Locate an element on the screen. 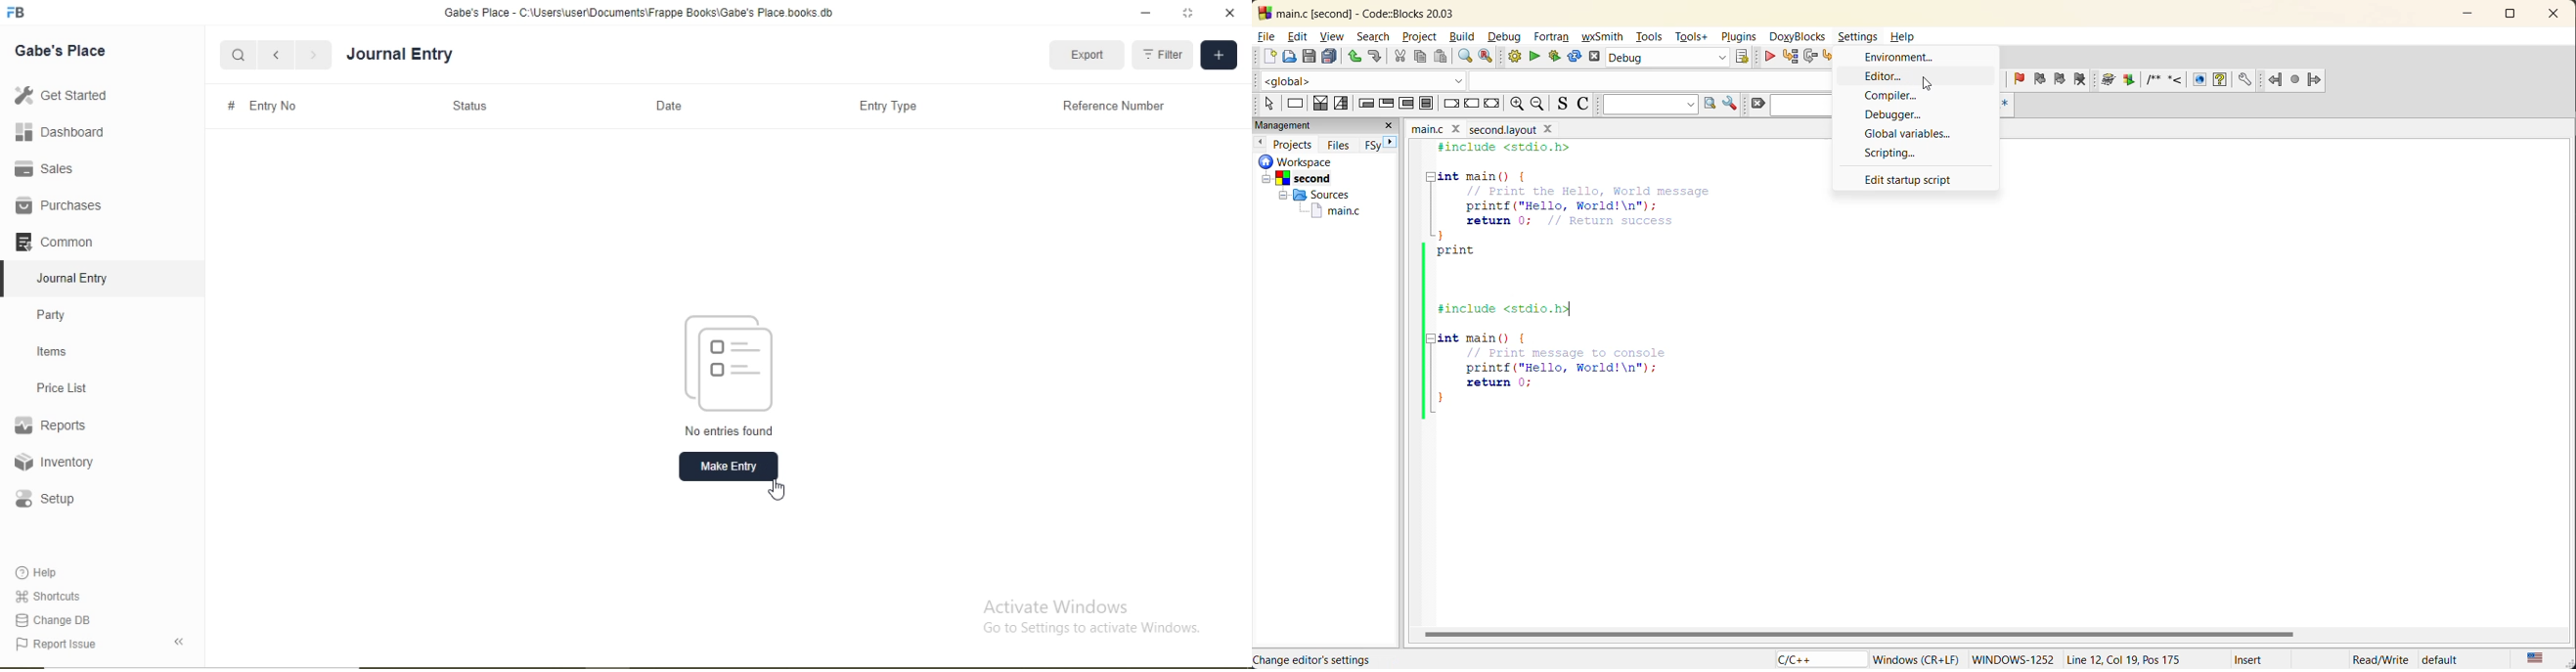 This screenshot has width=2576, height=672. Status is located at coordinates (469, 107).